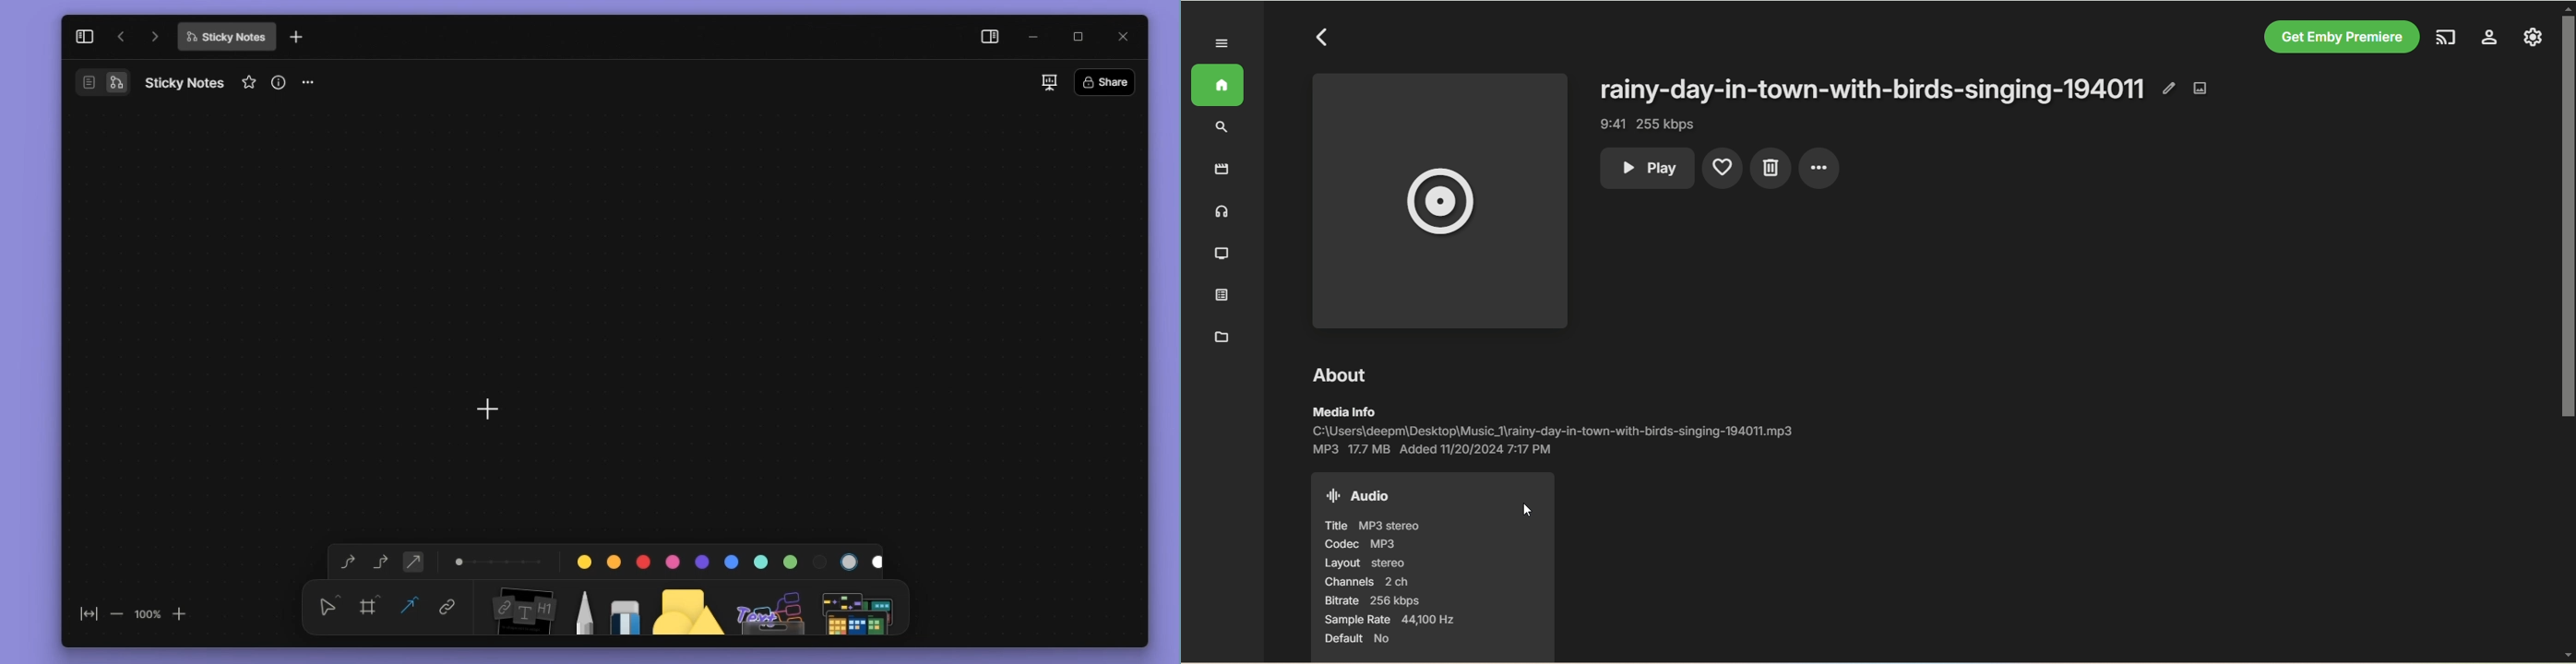  What do you see at coordinates (251, 83) in the screenshot?
I see `favourite` at bounding box center [251, 83].